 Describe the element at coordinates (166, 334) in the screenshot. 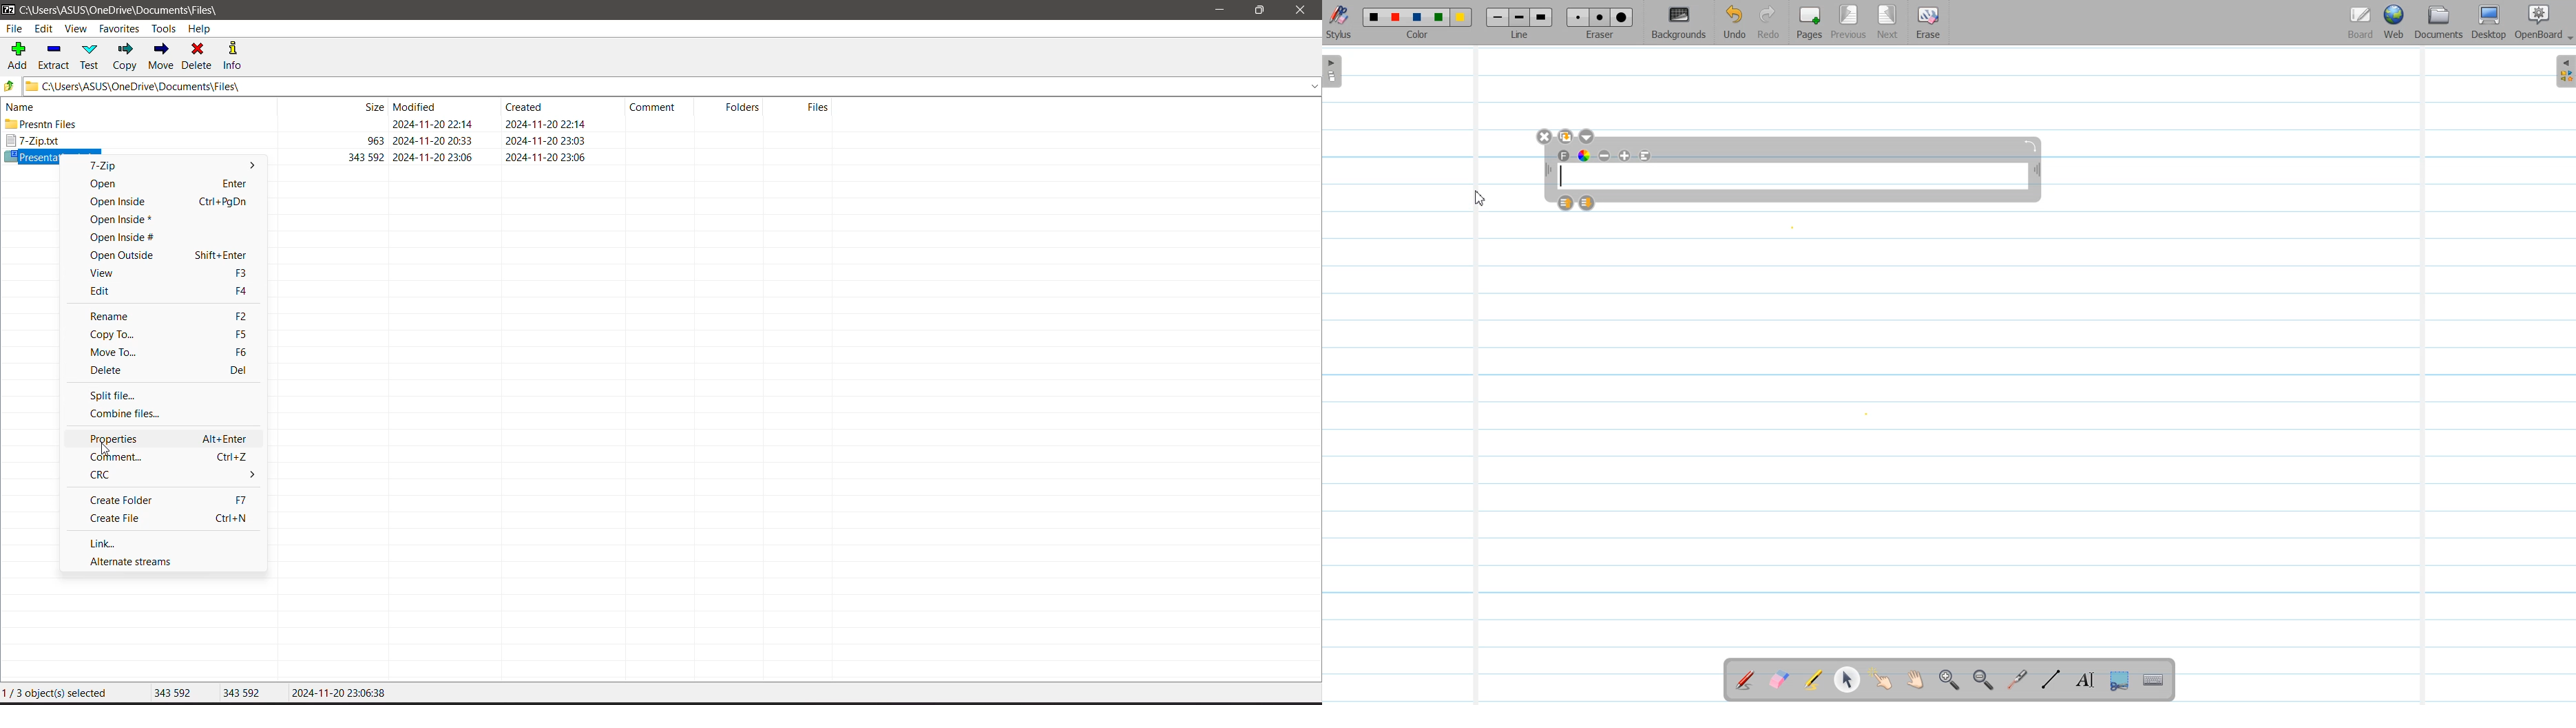

I see `Copy To` at that location.